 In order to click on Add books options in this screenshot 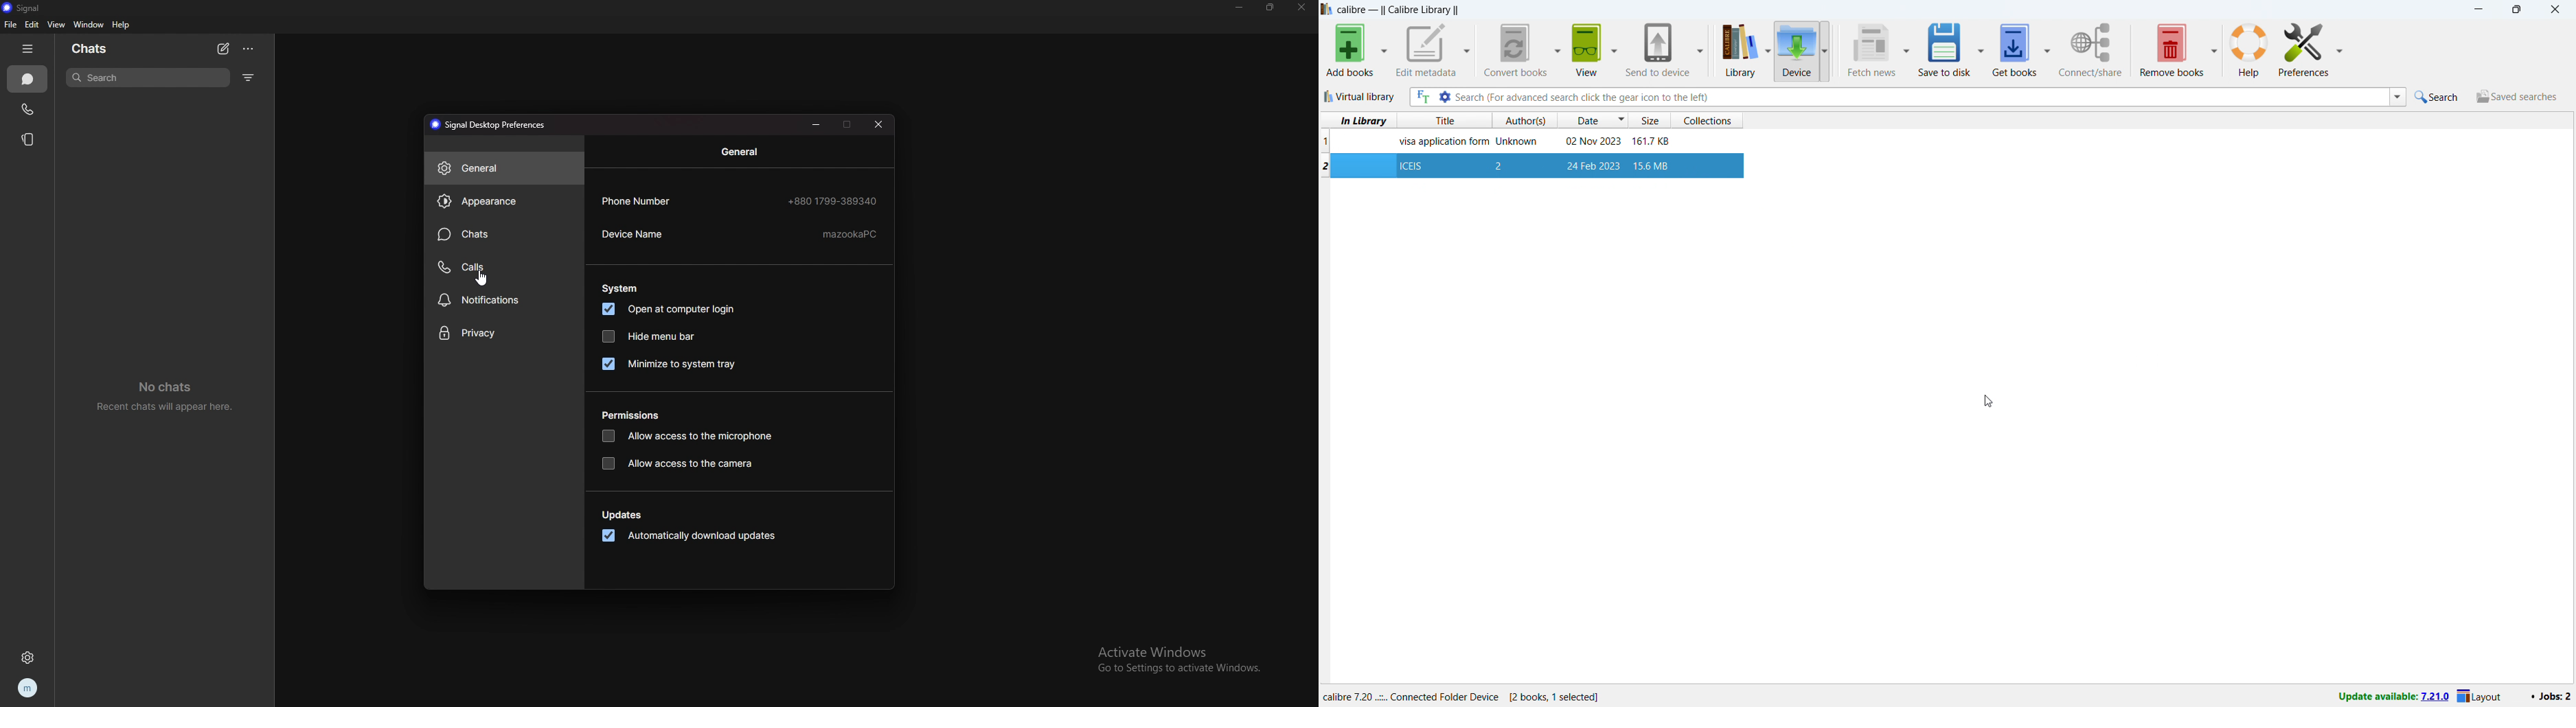, I will do `click(1384, 50)`.